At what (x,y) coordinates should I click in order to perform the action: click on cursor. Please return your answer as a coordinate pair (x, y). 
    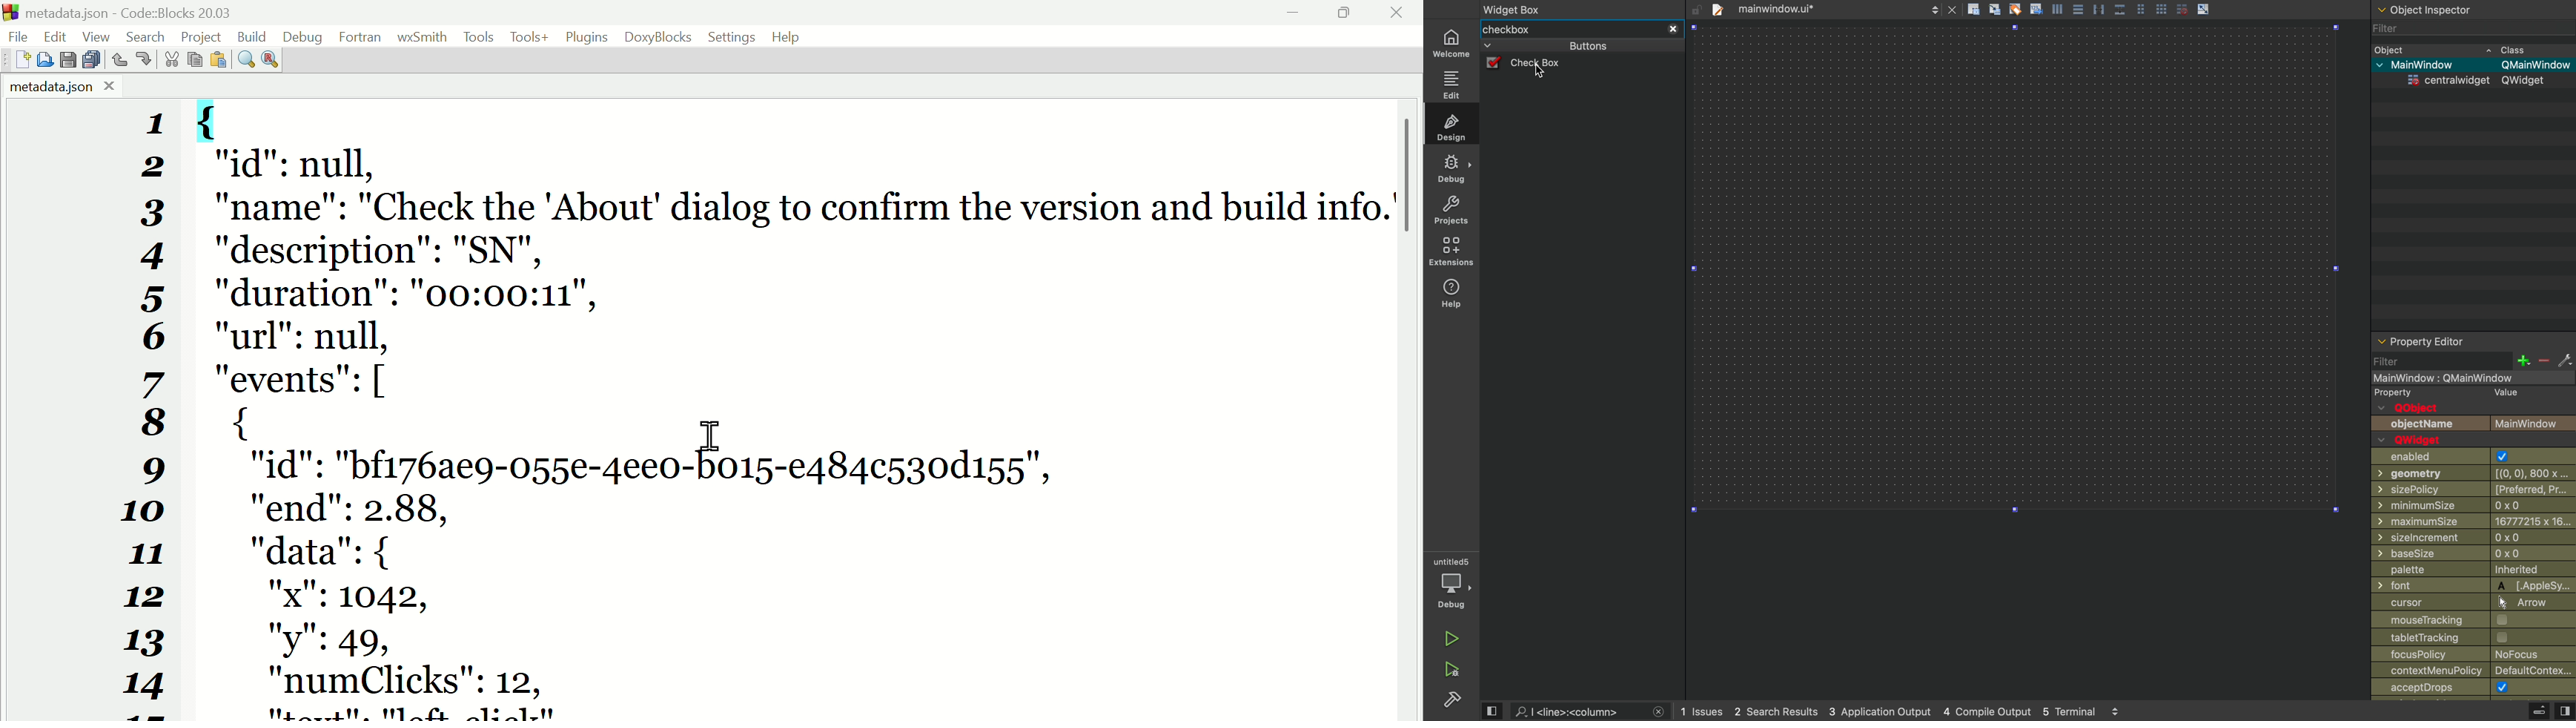
    Looking at the image, I should click on (2469, 602).